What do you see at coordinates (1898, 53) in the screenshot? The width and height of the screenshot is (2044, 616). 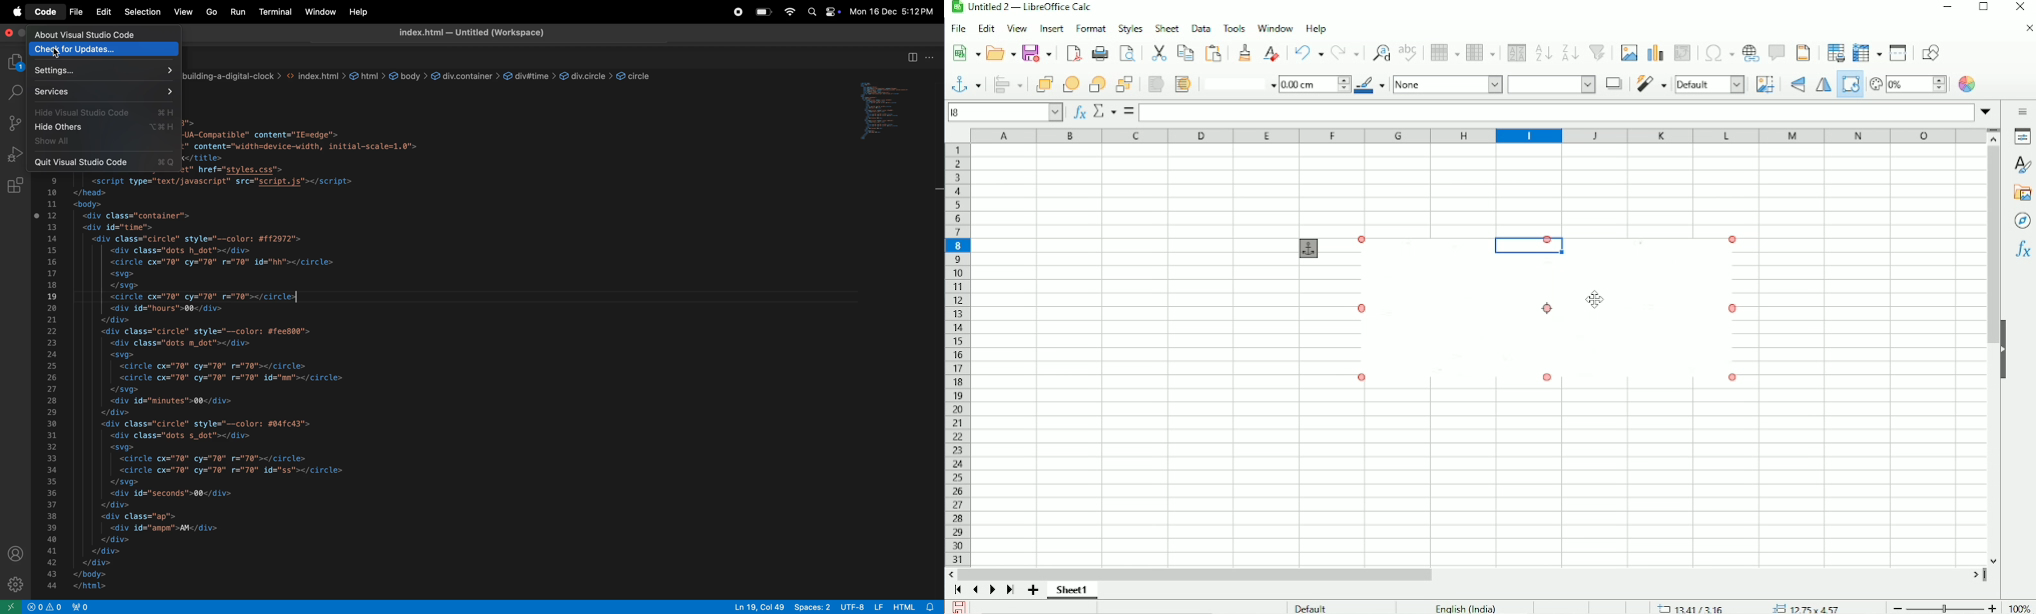 I see `Split window` at bounding box center [1898, 53].